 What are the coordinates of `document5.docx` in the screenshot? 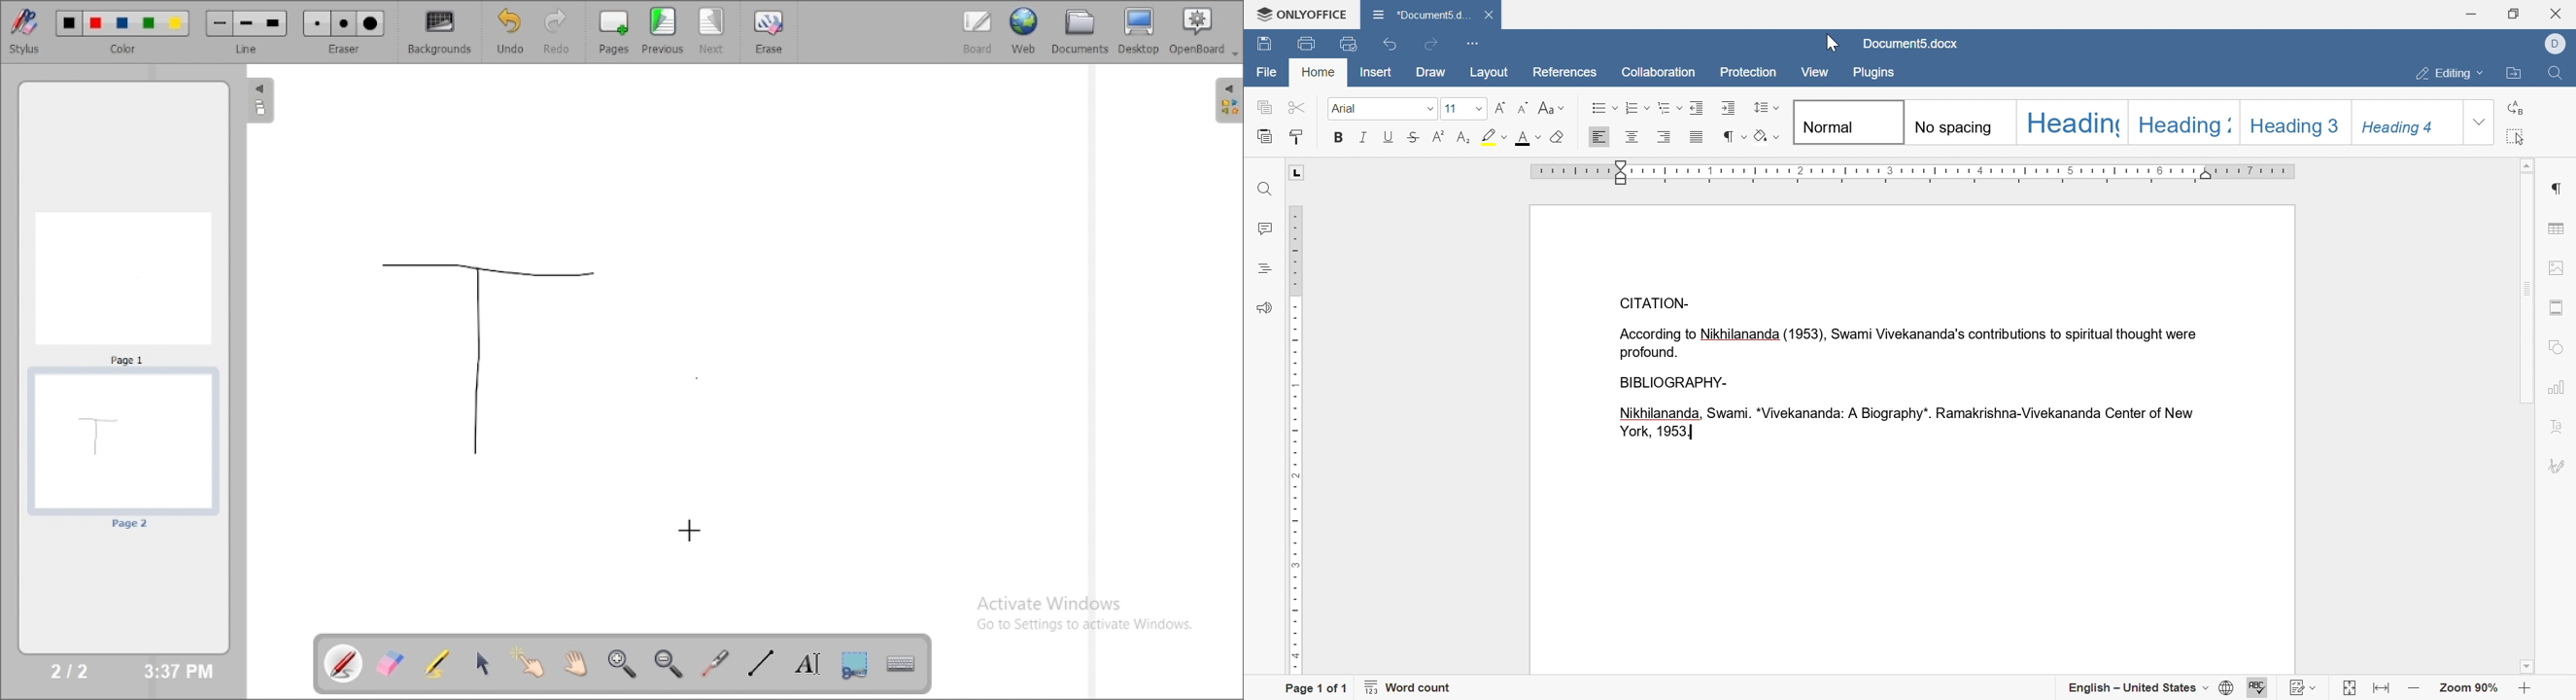 It's located at (1904, 42).